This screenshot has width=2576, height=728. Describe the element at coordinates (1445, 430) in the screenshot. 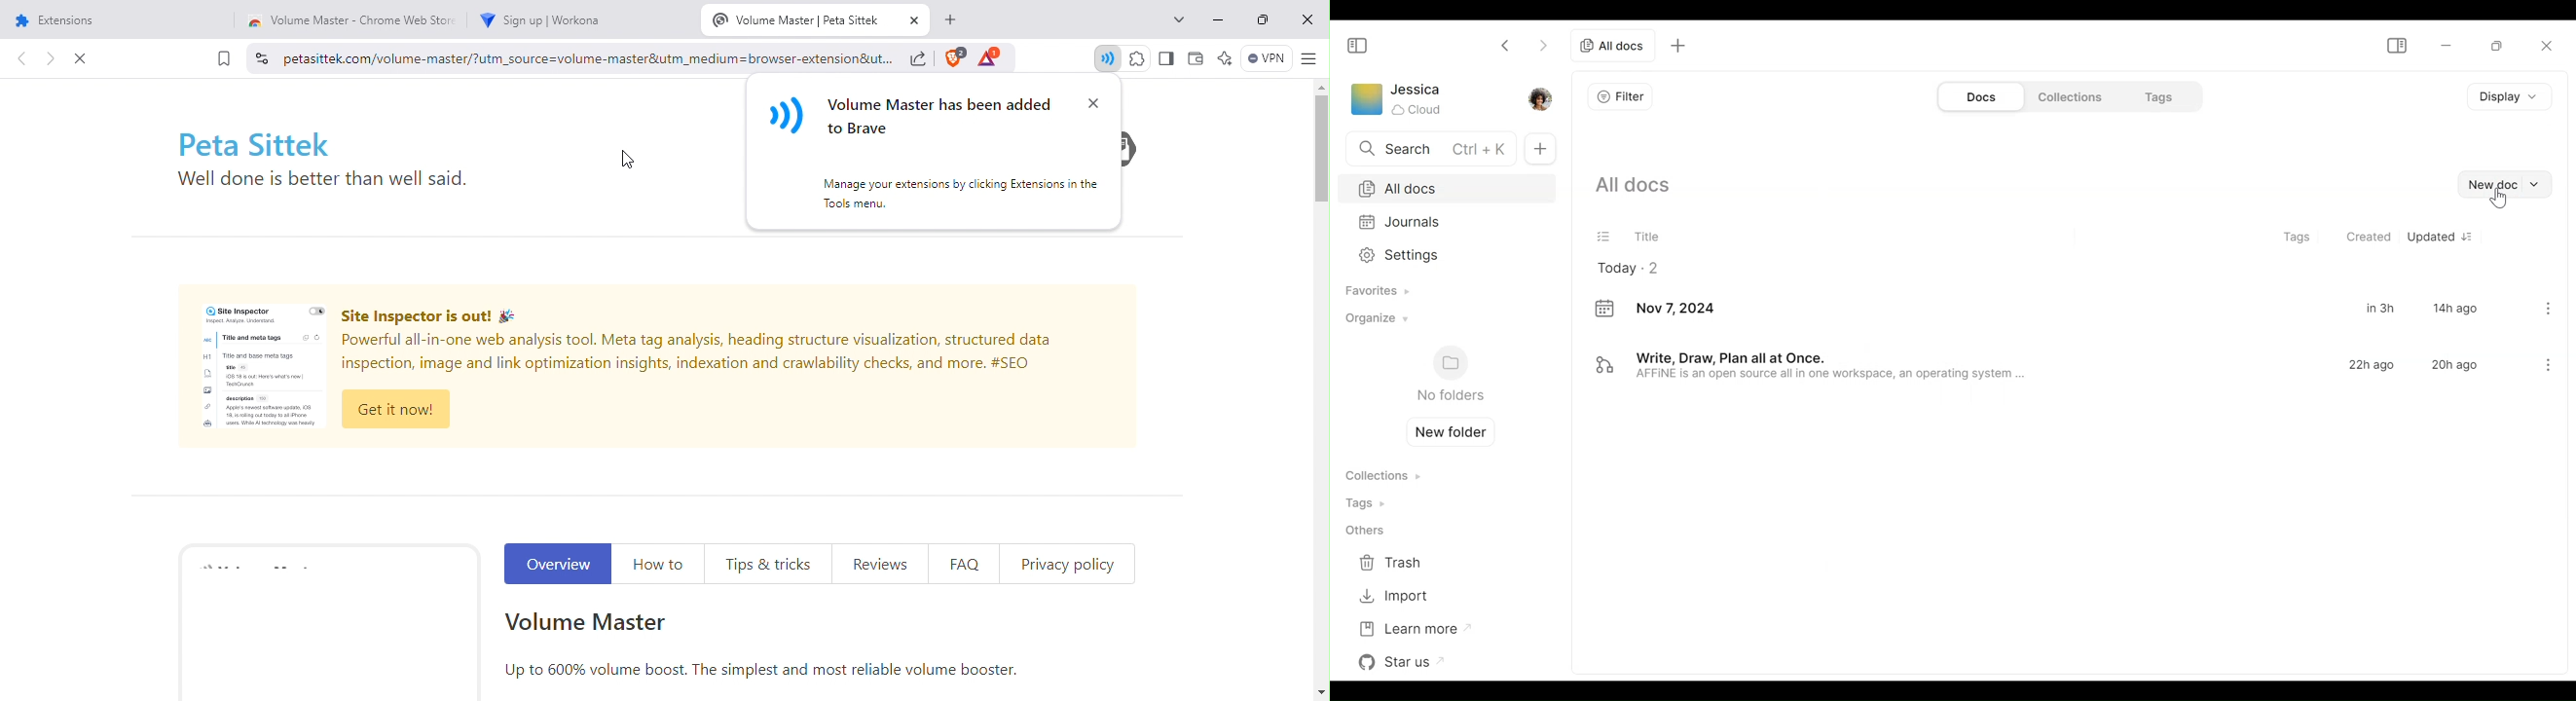

I see `Create new folder` at that location.